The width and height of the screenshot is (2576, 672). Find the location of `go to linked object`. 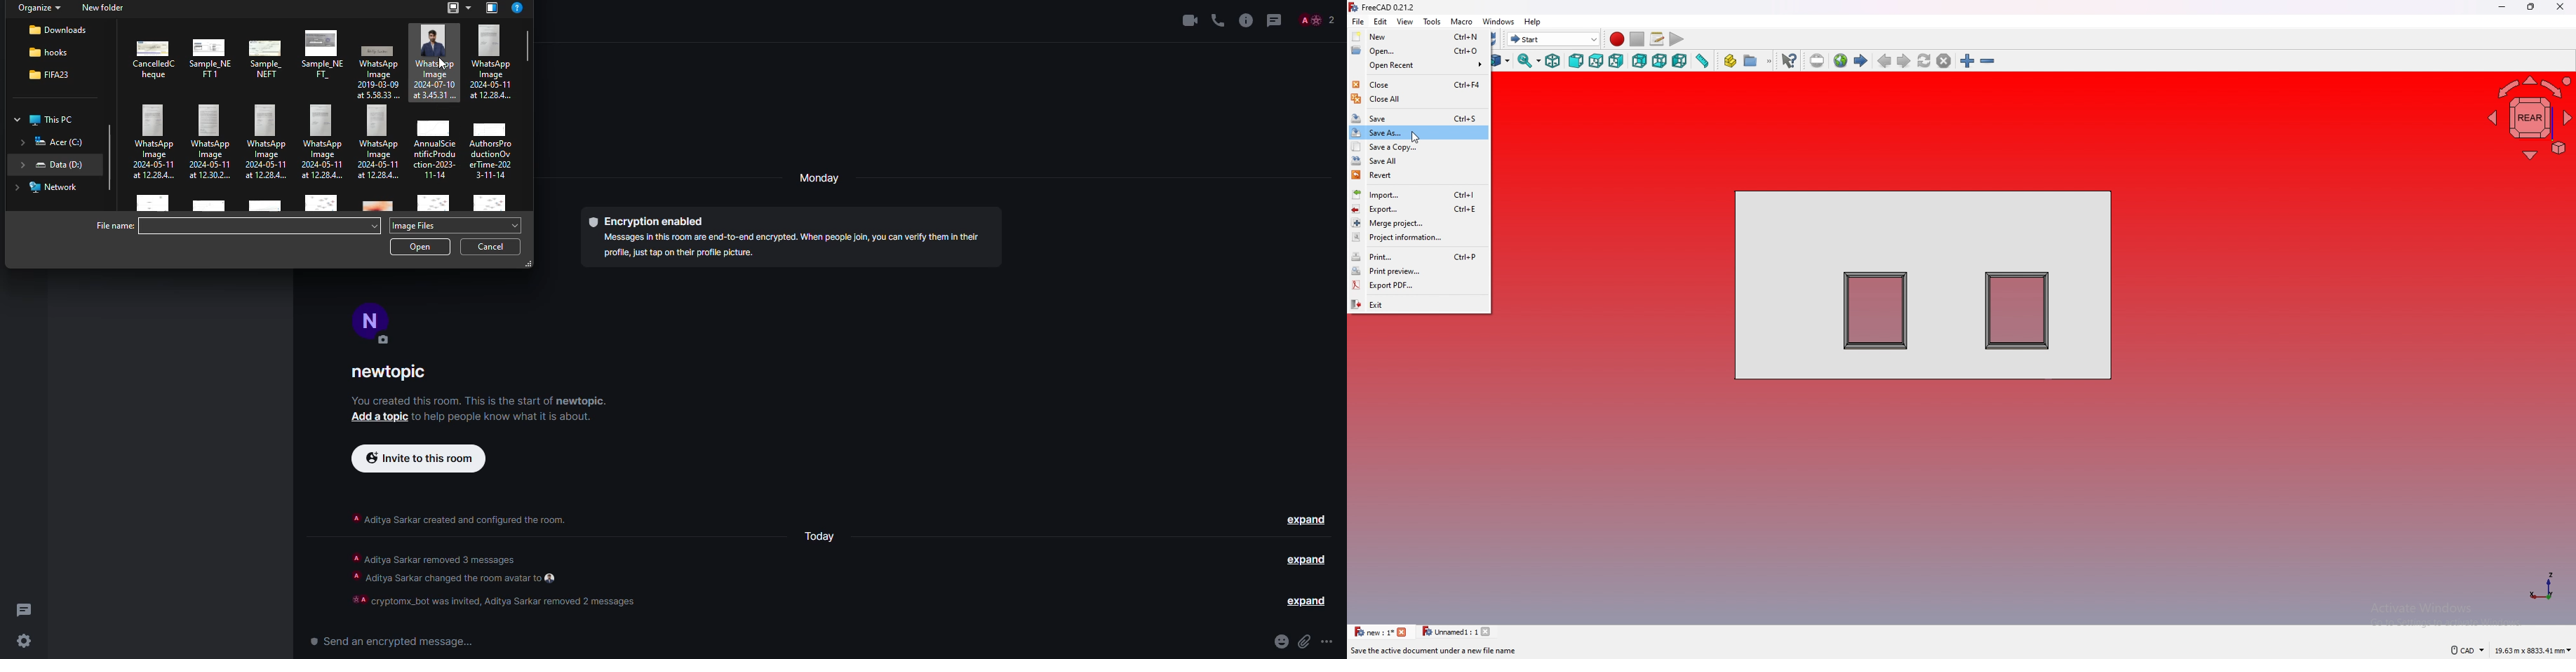

go to linked object is located at coordinates (1501, 61).